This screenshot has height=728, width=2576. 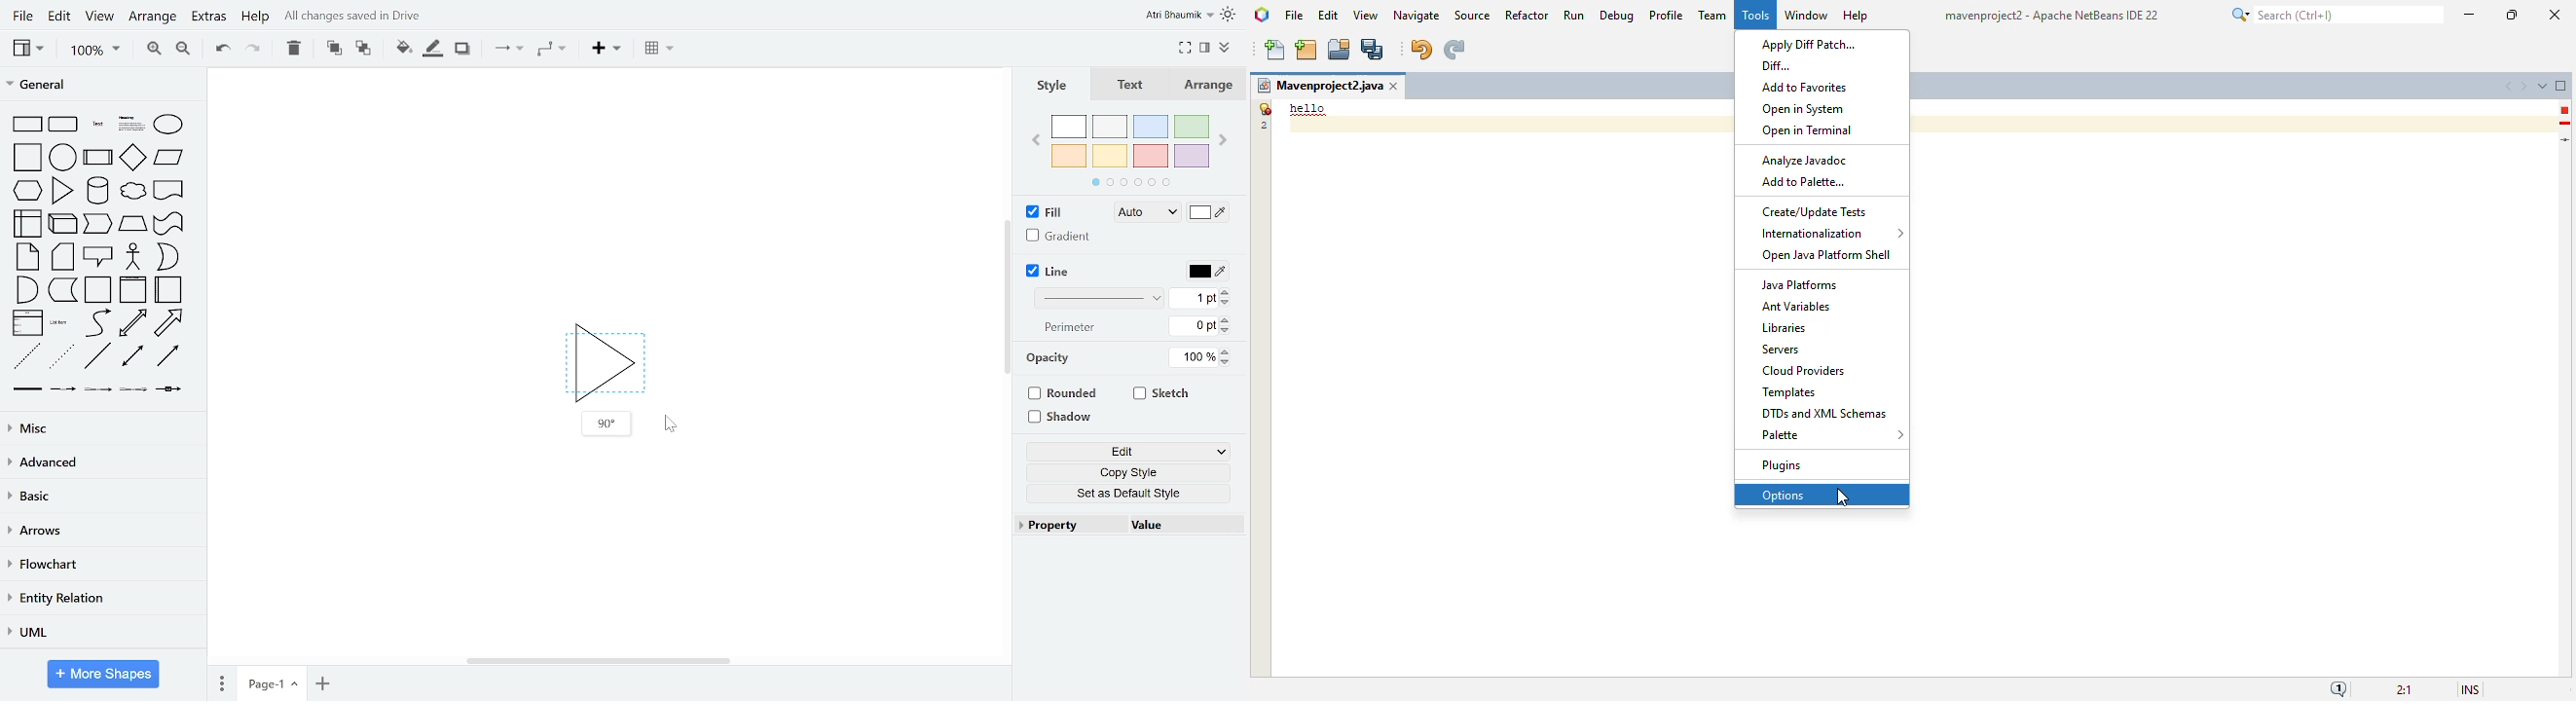 What do you see at coordinates (98, 157) in the screenshot?
I see `process` at bounding box center [98, 157].